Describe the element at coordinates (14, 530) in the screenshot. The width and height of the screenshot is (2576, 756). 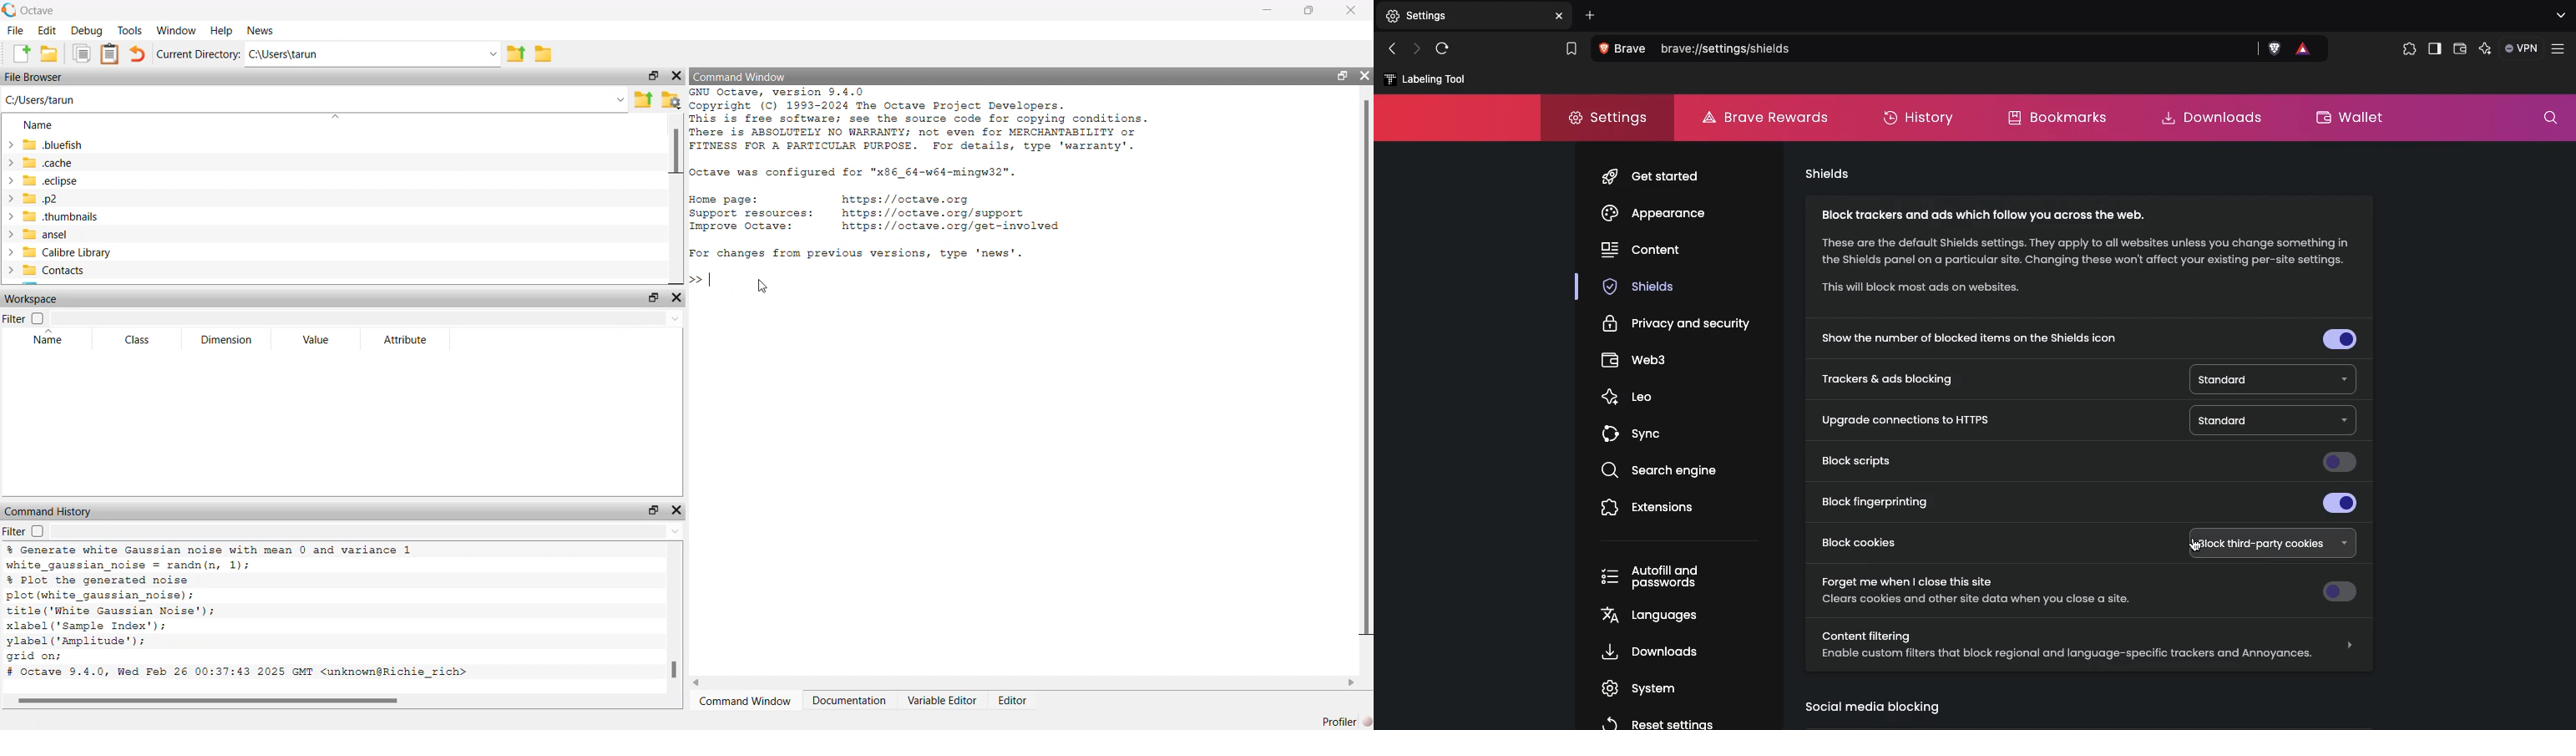
I see `filter` at that location.